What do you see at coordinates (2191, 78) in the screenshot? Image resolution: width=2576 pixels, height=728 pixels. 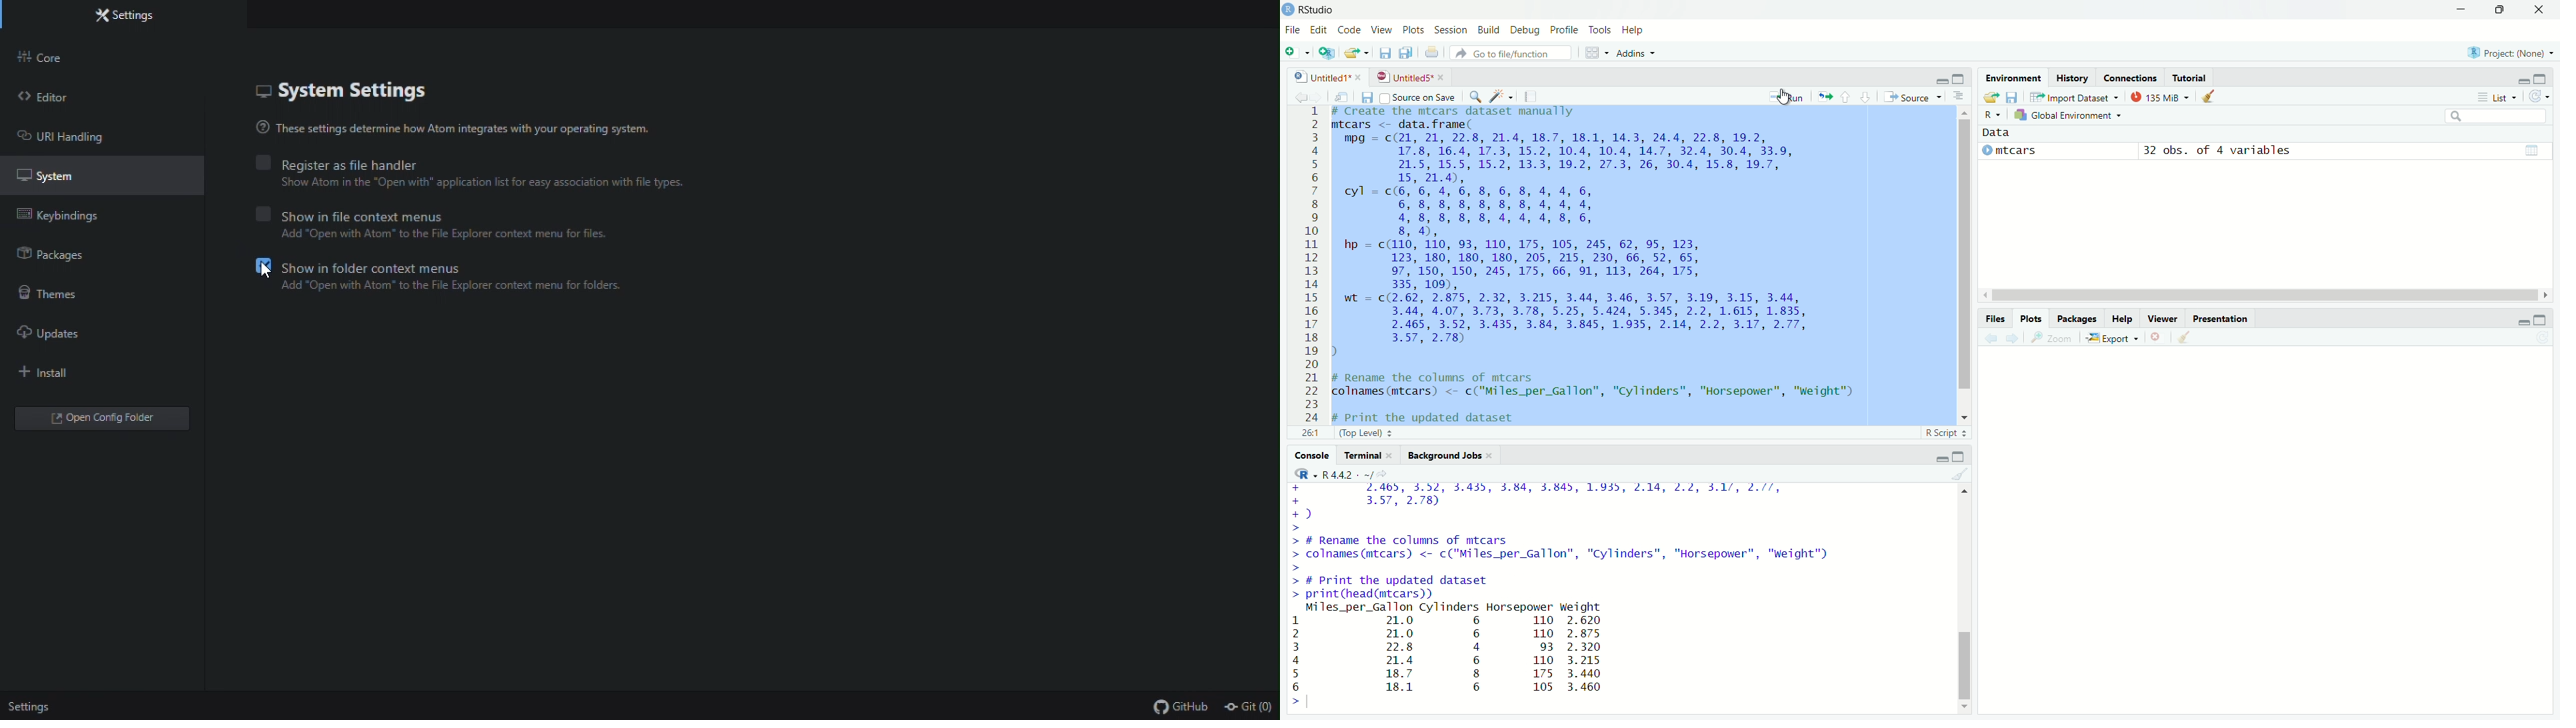 I see `Tutorial` at bounding box center [2191, 78].